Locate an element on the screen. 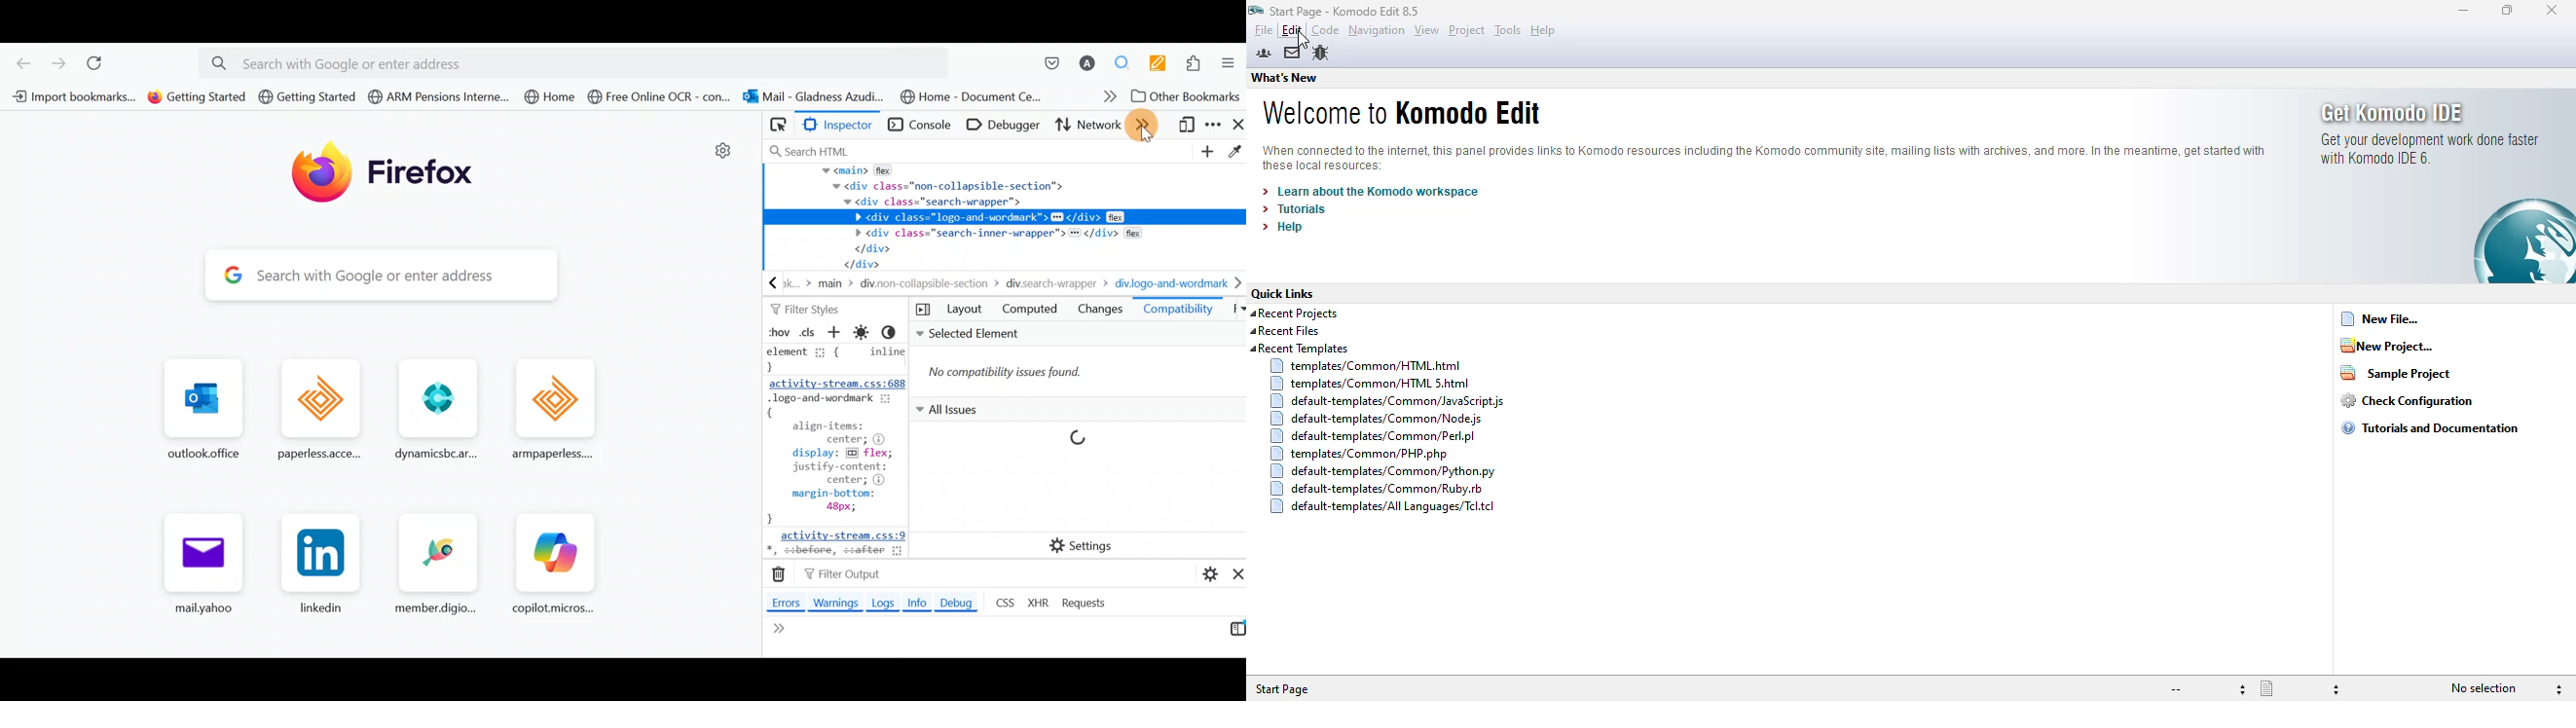 This screenshot has height=728, width=2576. Toggle classes is located at coordinates (808, 331).